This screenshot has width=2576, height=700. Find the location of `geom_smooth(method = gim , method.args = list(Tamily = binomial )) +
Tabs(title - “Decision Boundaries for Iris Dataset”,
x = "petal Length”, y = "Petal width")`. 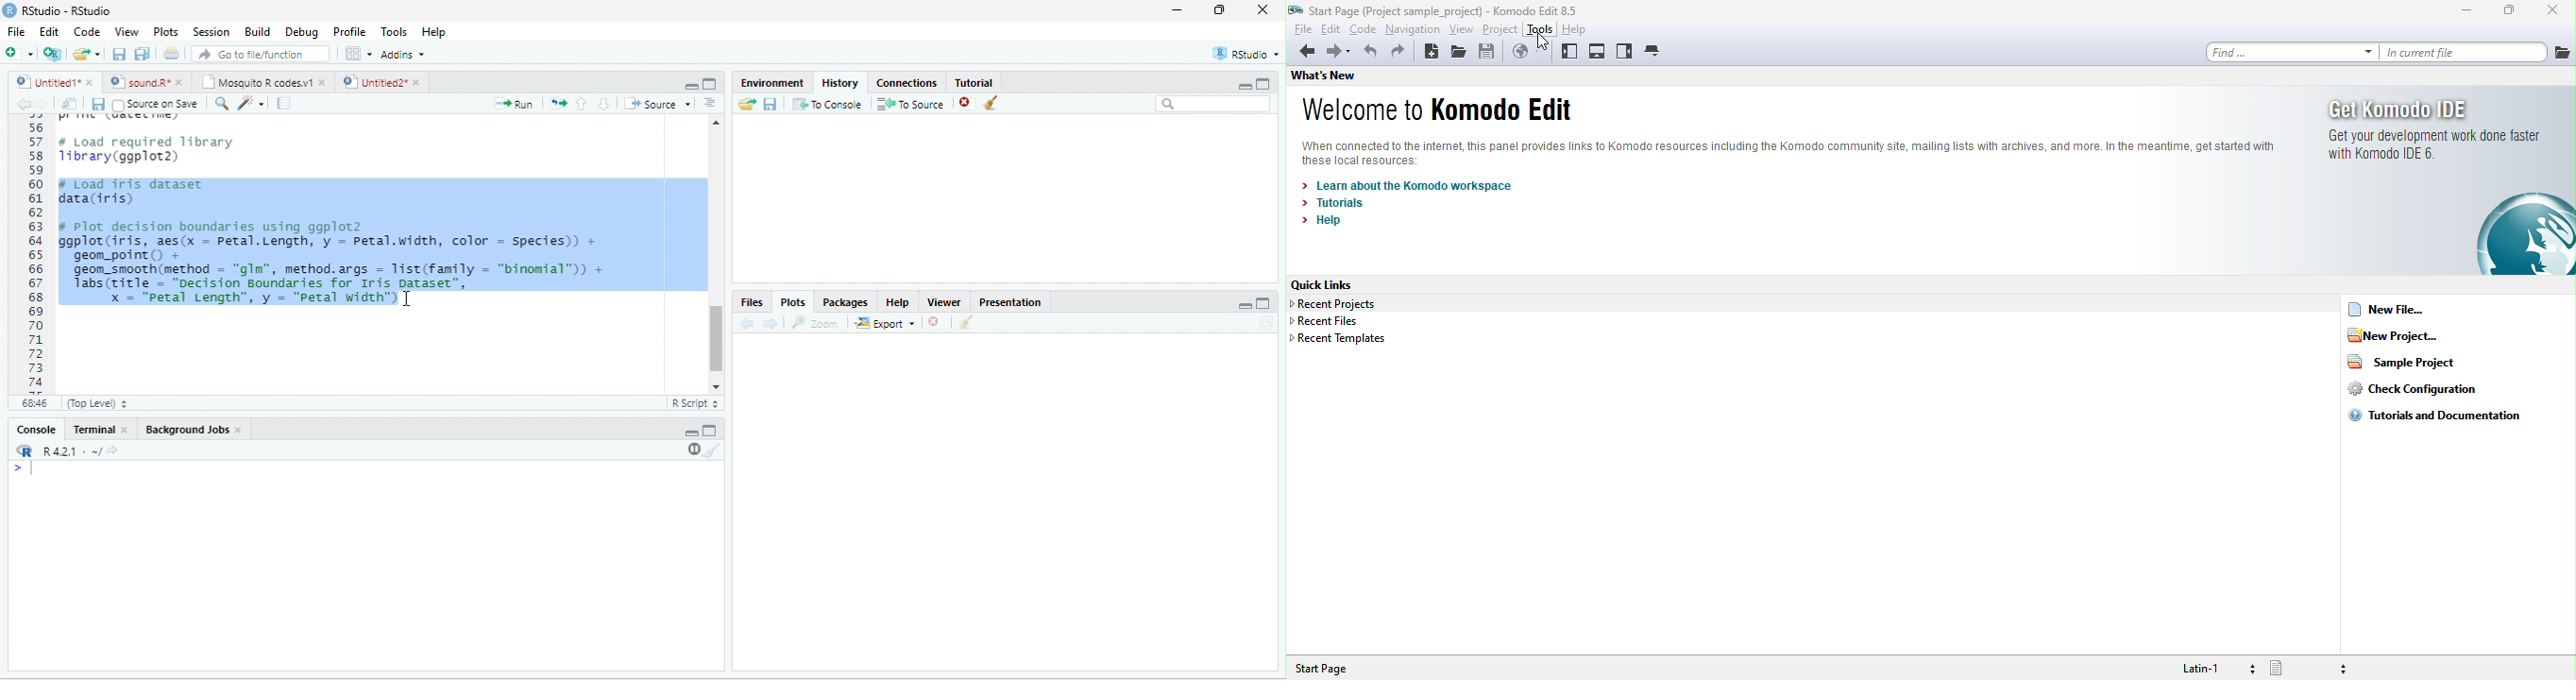

geom_smooth(method = gim , method.args = list(Tamily = binomial )) +
Tabs(title - “Decision Boundaries for Iris Dataset”,
x = "petal Length”, y = "Petal width") is located at coordinates (347, 287).